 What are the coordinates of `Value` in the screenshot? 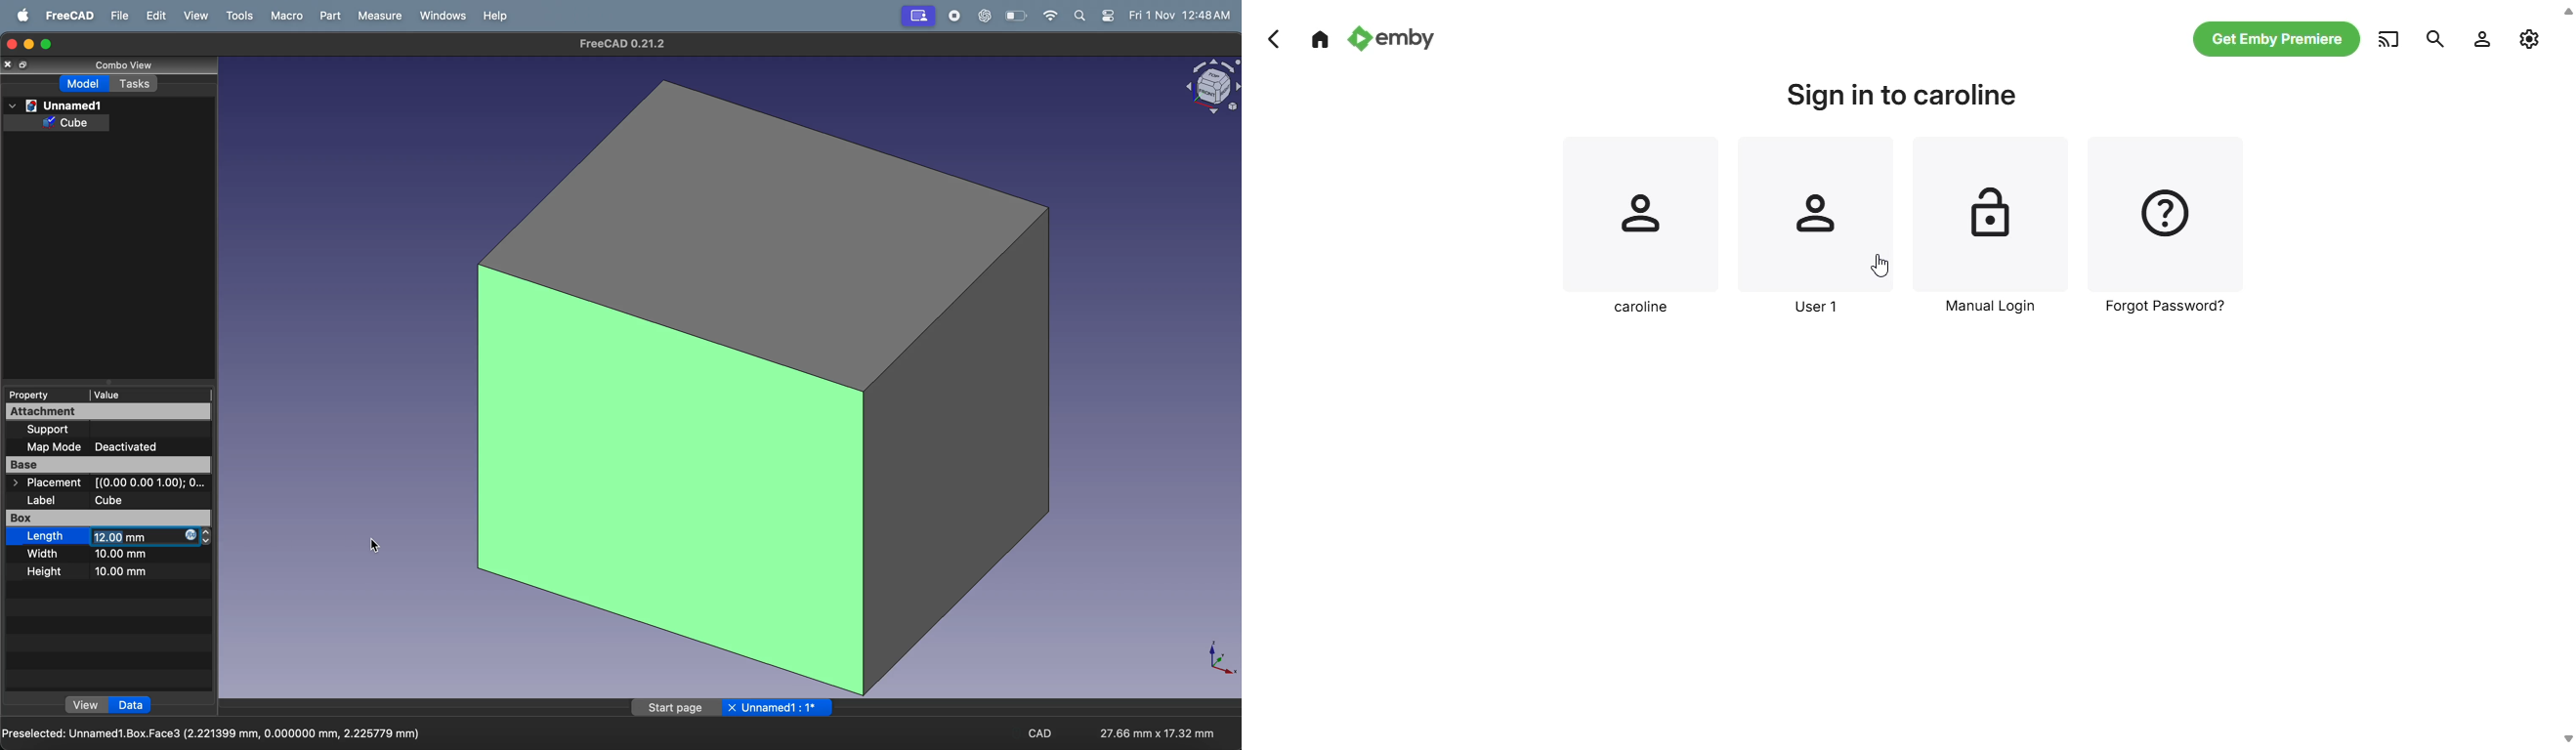 It's located at (111, 394).